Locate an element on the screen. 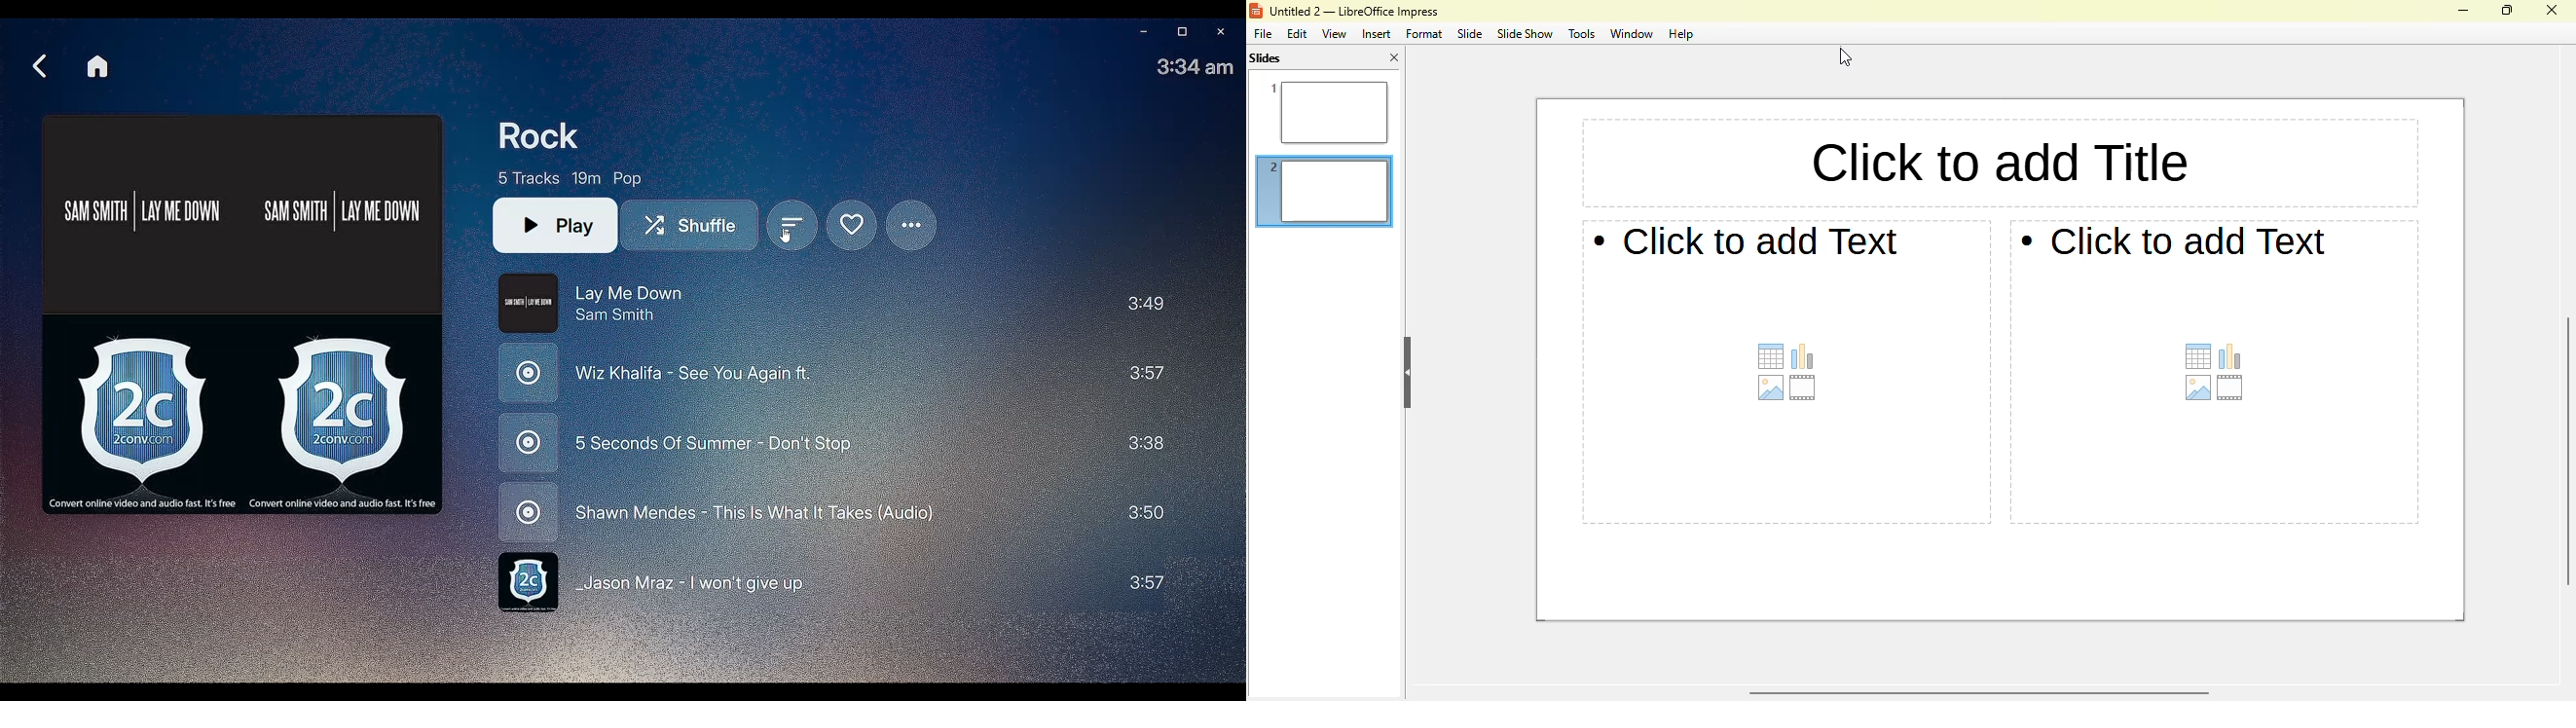 The width and height of the screenshot is (2576, 728). minimize is located at coordinates (2463, 11).